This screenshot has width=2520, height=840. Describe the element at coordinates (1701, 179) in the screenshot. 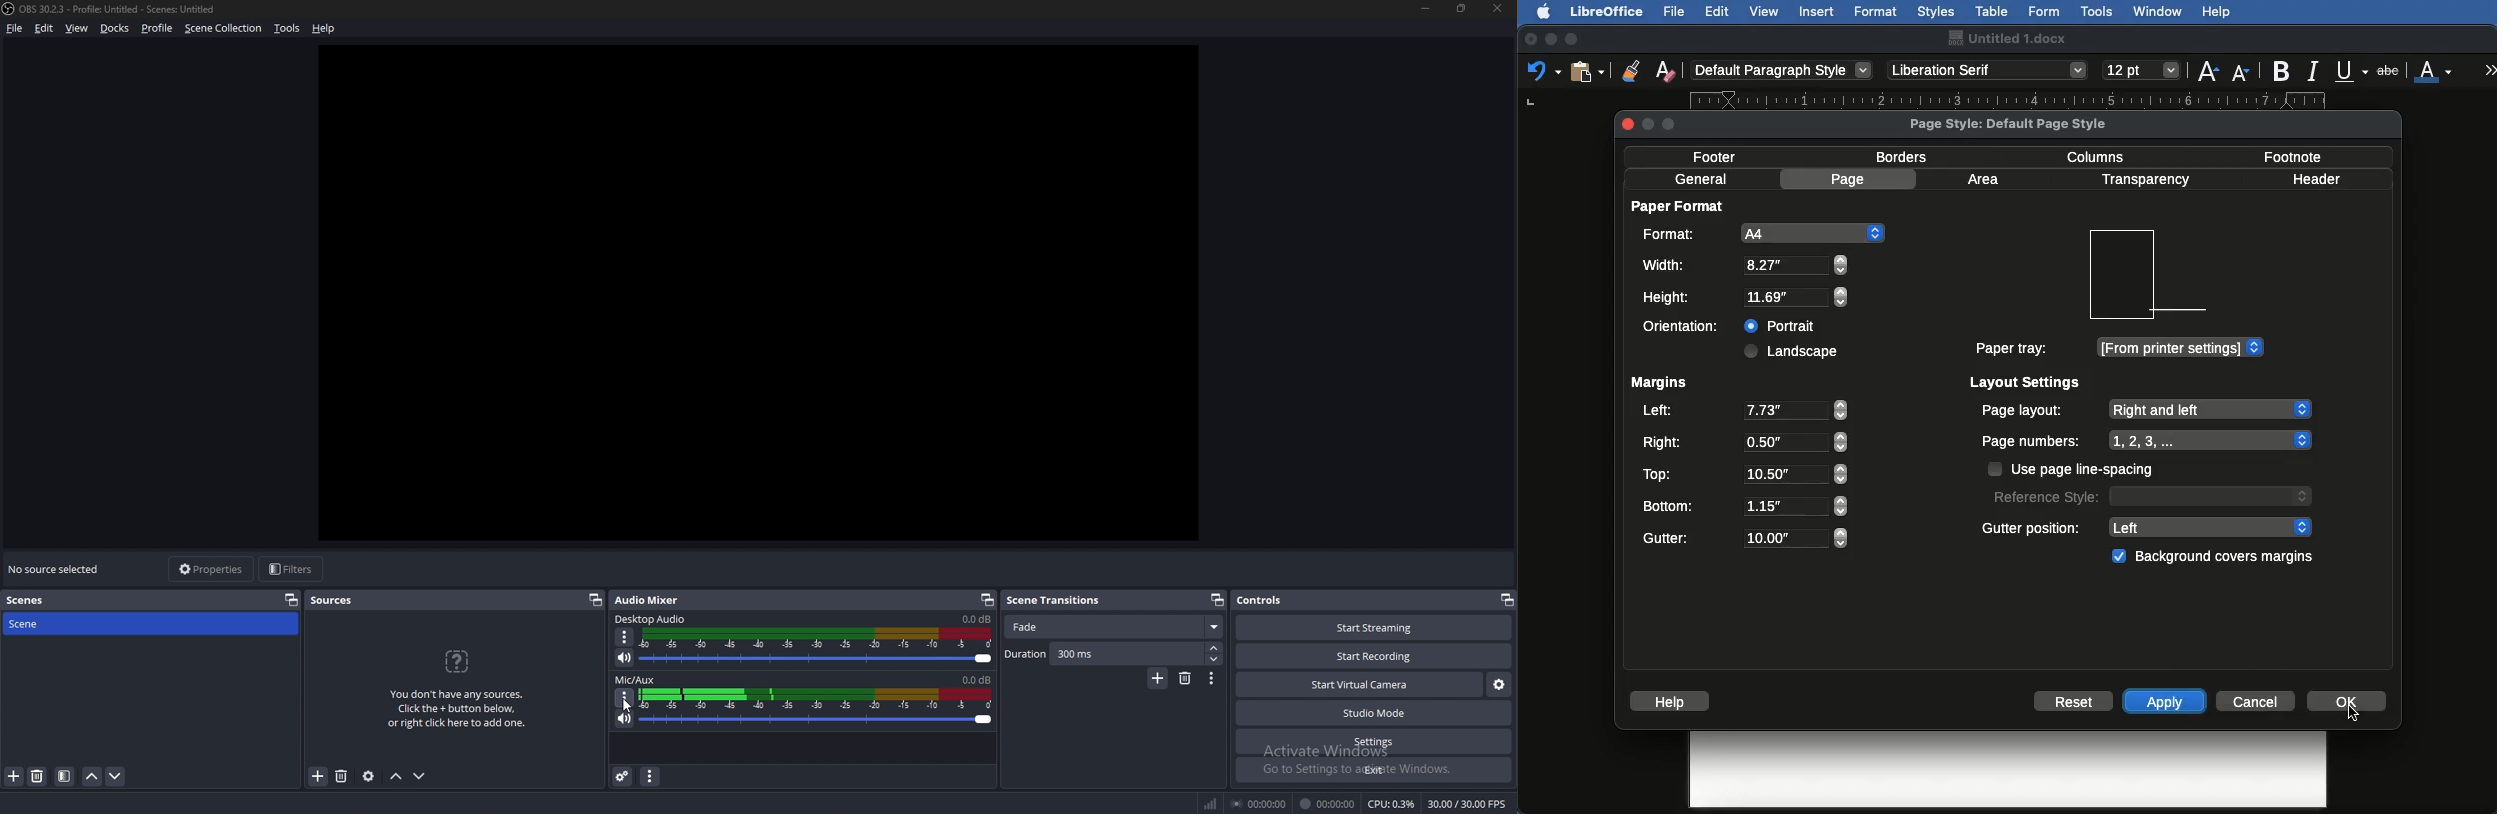

I see `General` at that location.